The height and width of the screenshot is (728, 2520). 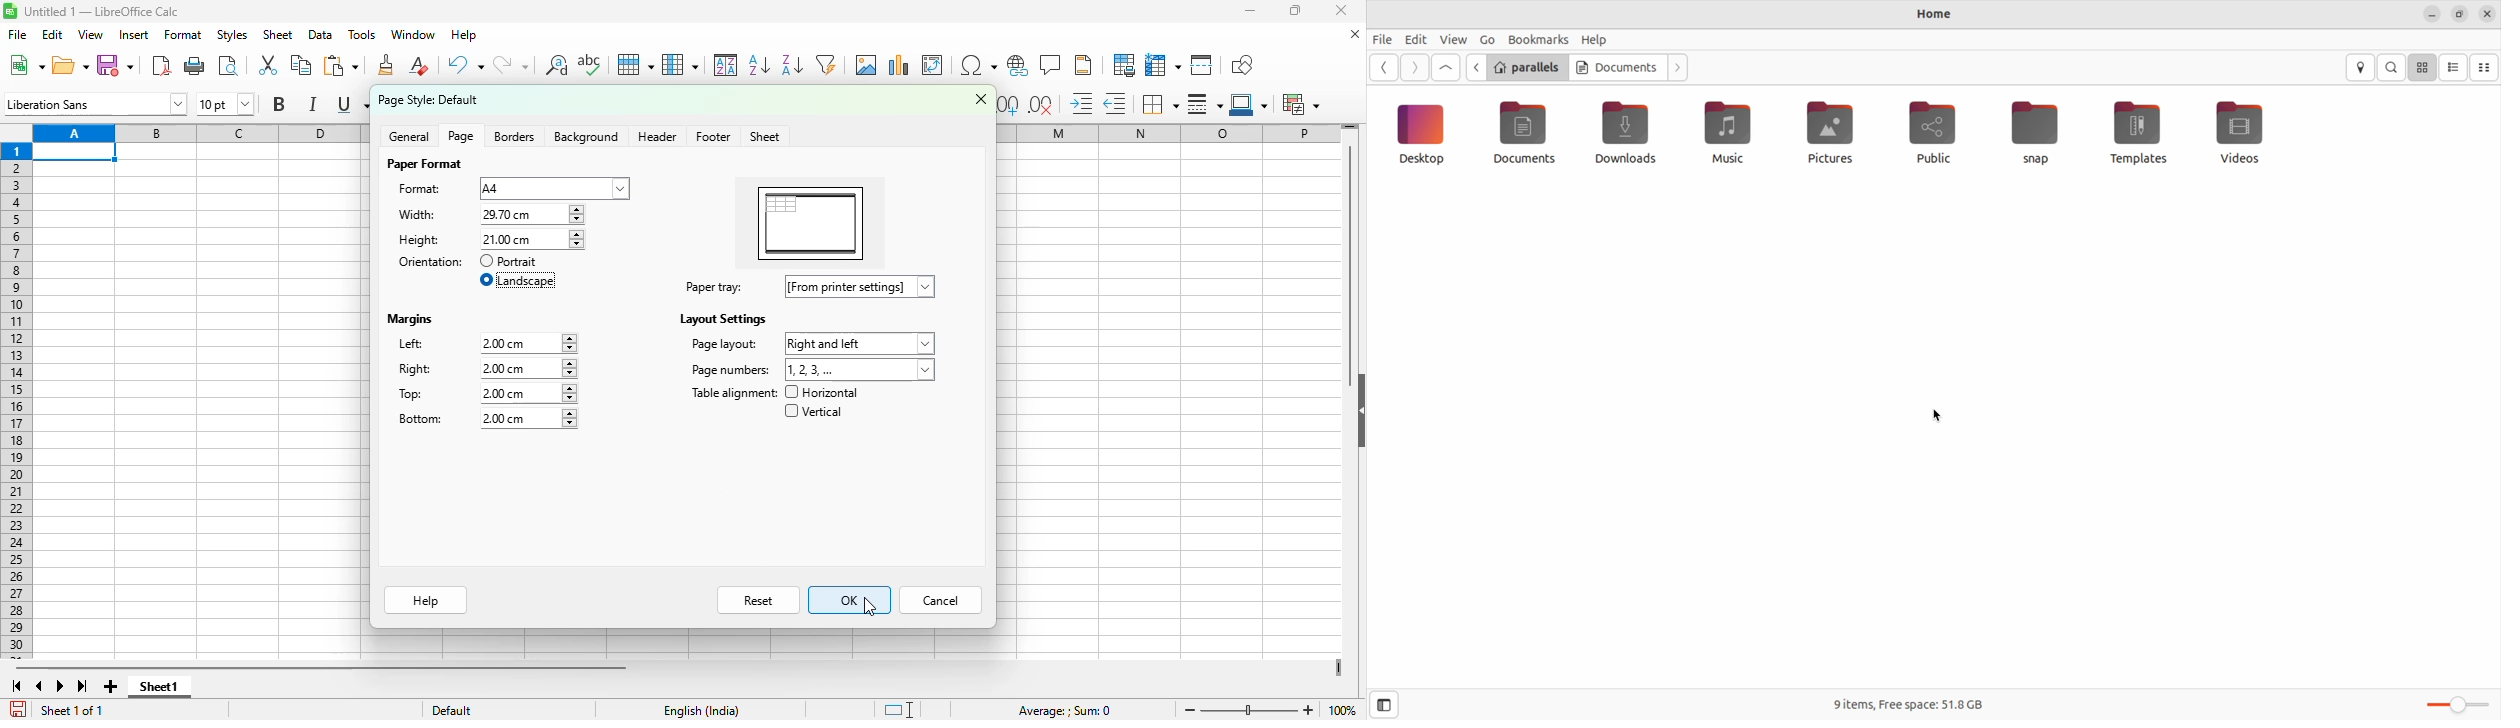 What do you see at coordinates (52, 35) in the screenshot?
I see `edit` at bounding box center [52, 35].